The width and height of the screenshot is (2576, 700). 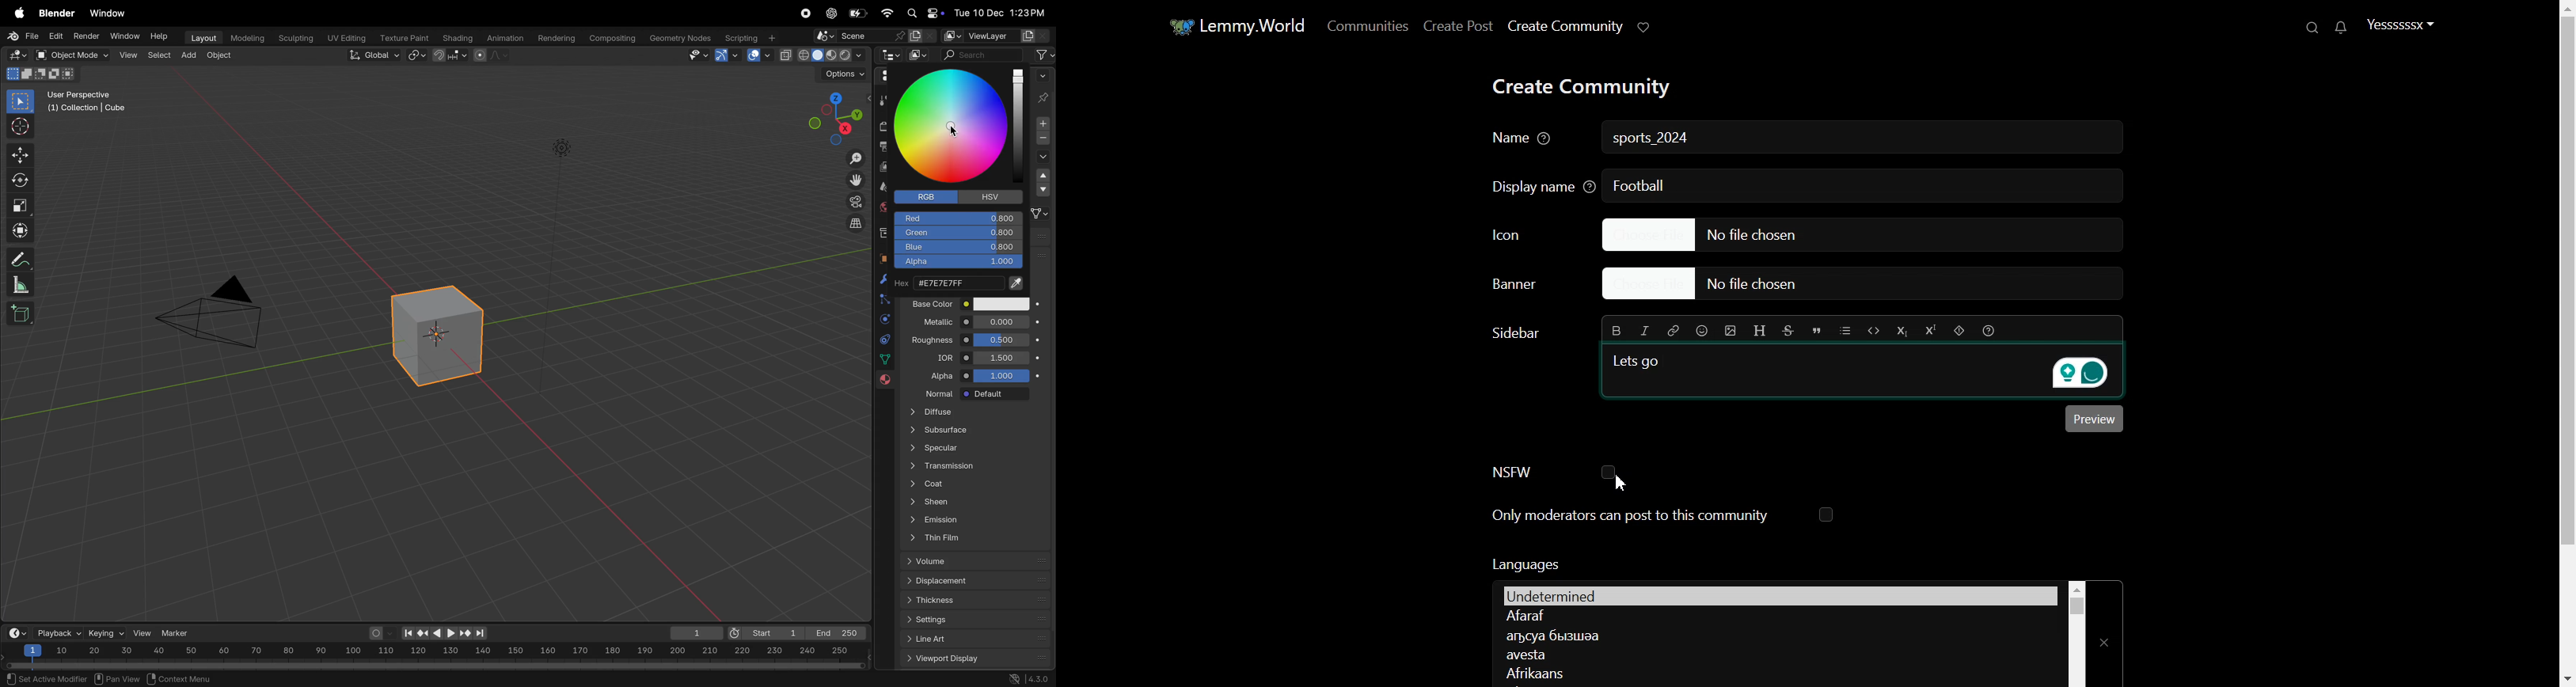 What do you see at coordinates (1617, 329) in the screenshot?
I see `Bold` at bounding box center [1617, 329].